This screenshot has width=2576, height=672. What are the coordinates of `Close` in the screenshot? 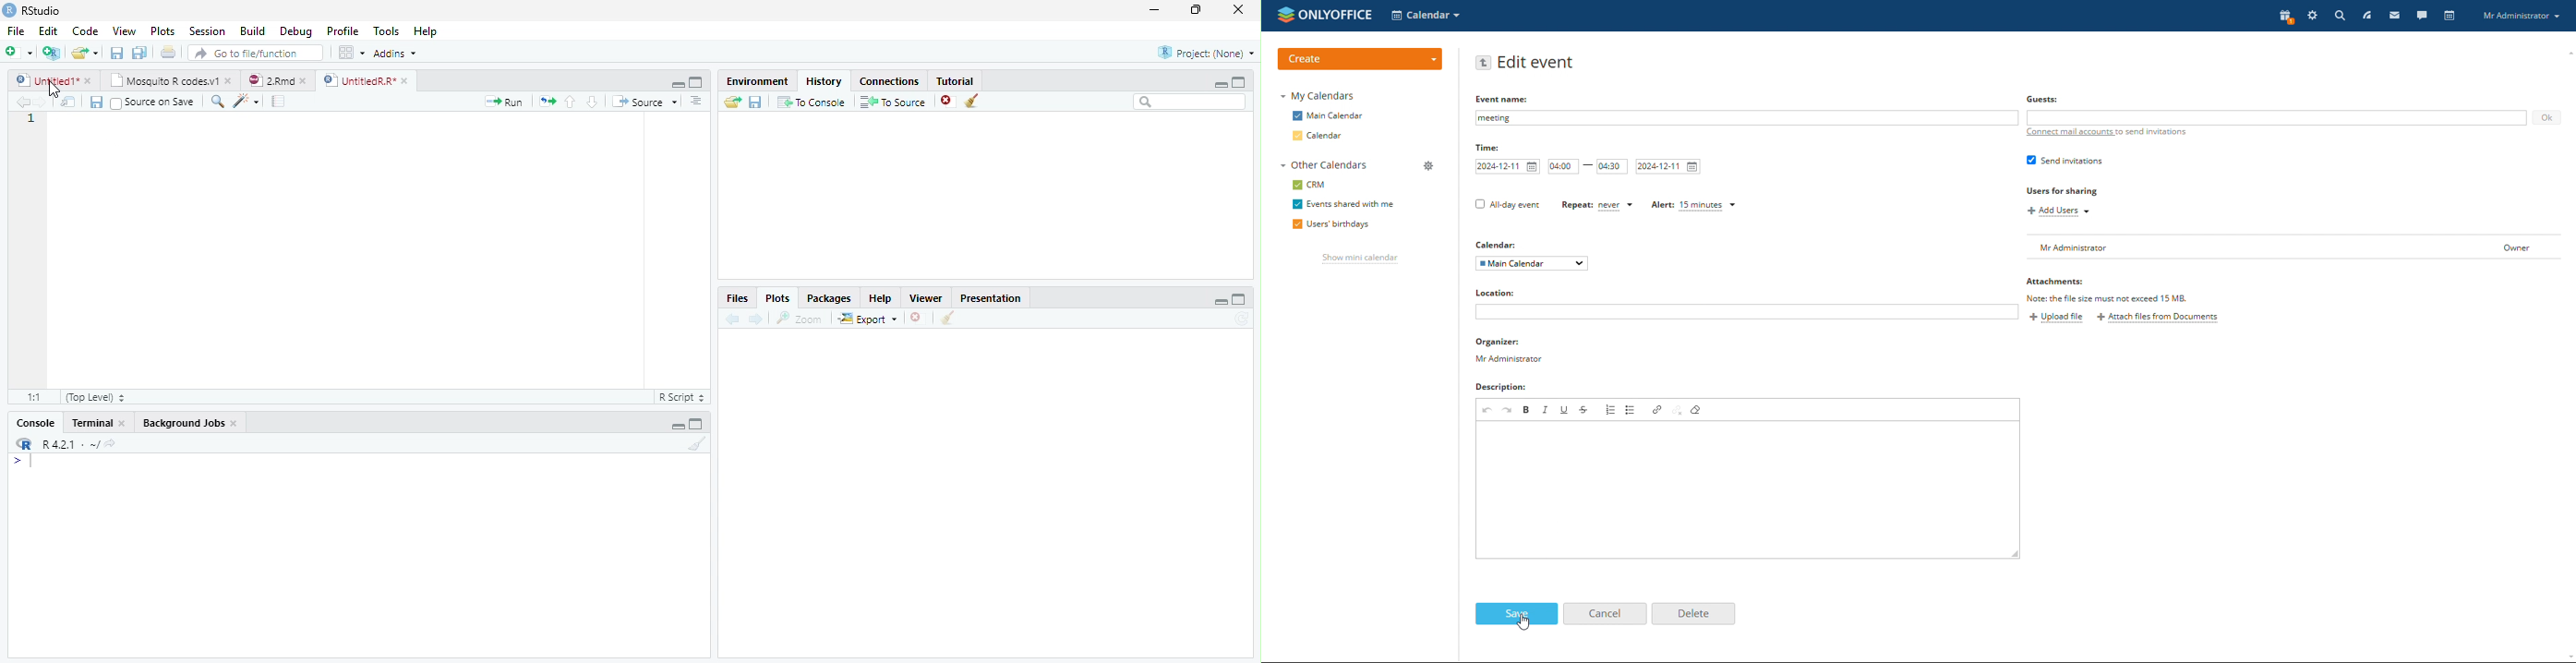 It's located at (1236, 11).